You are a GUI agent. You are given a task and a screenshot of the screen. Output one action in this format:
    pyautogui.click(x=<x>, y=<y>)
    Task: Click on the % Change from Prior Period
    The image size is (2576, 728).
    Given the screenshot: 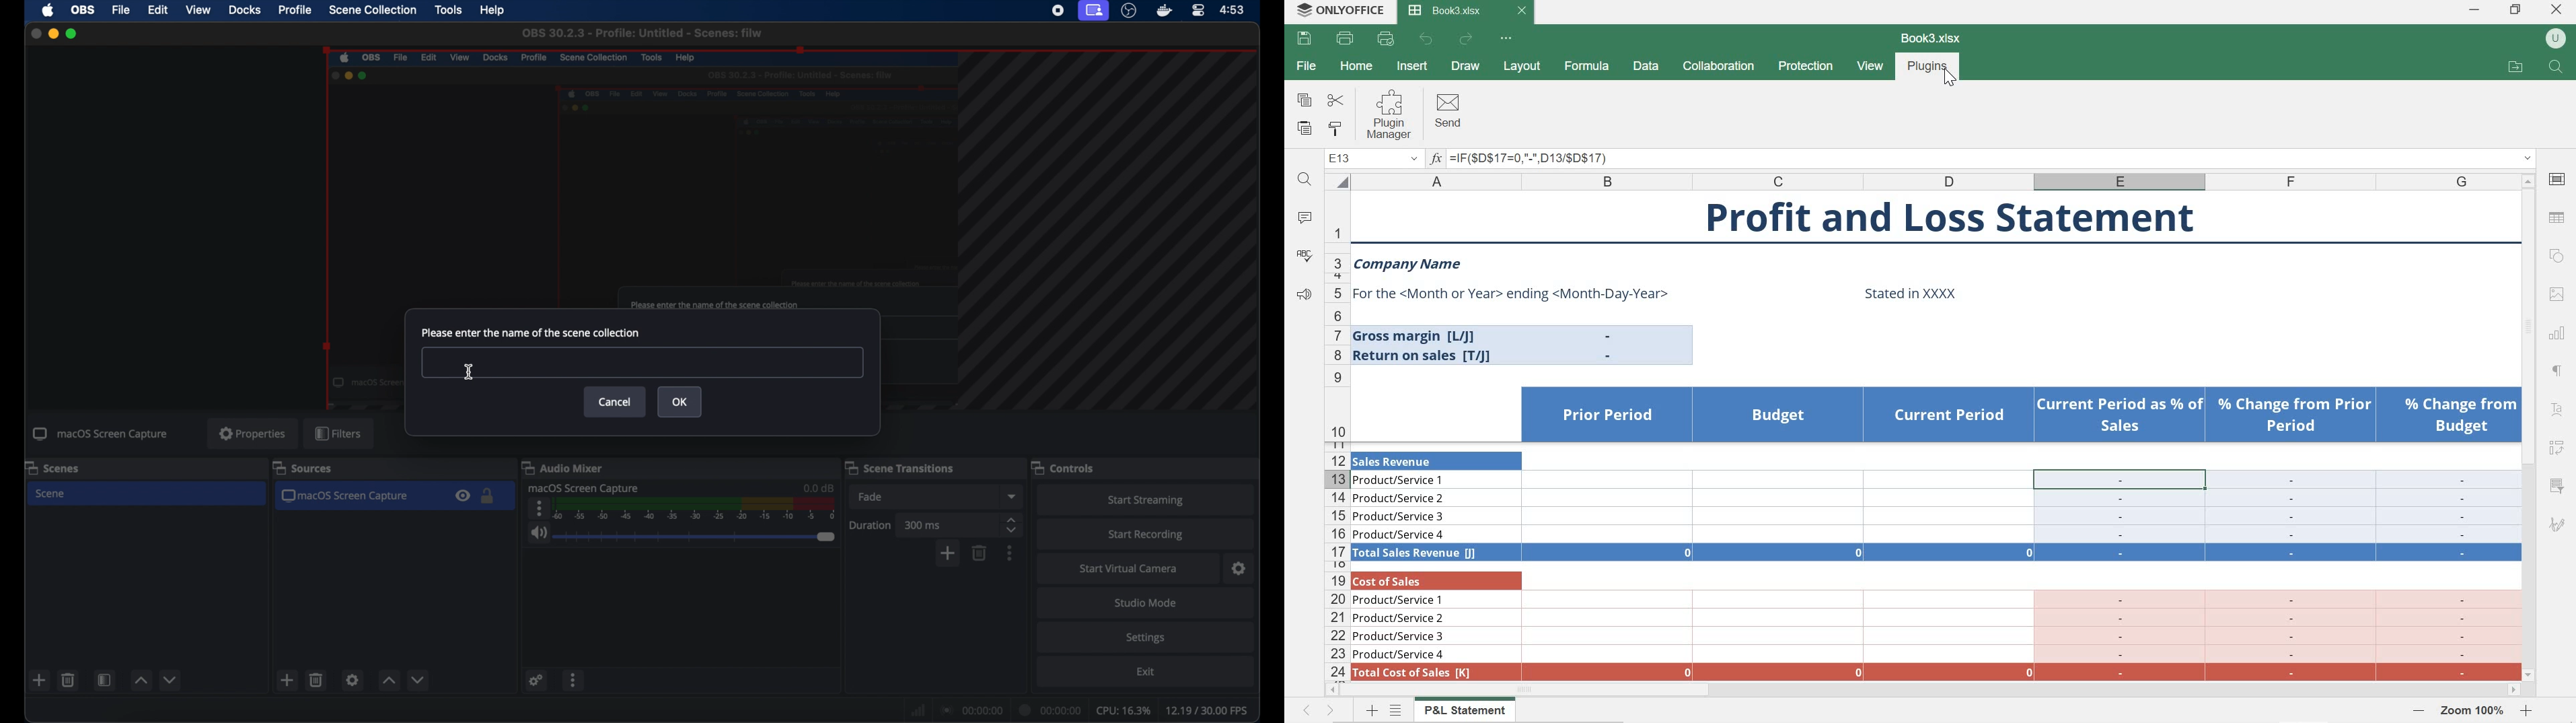 What is the action you would take?
    pyautogui.click(x=2295, y=415)
    